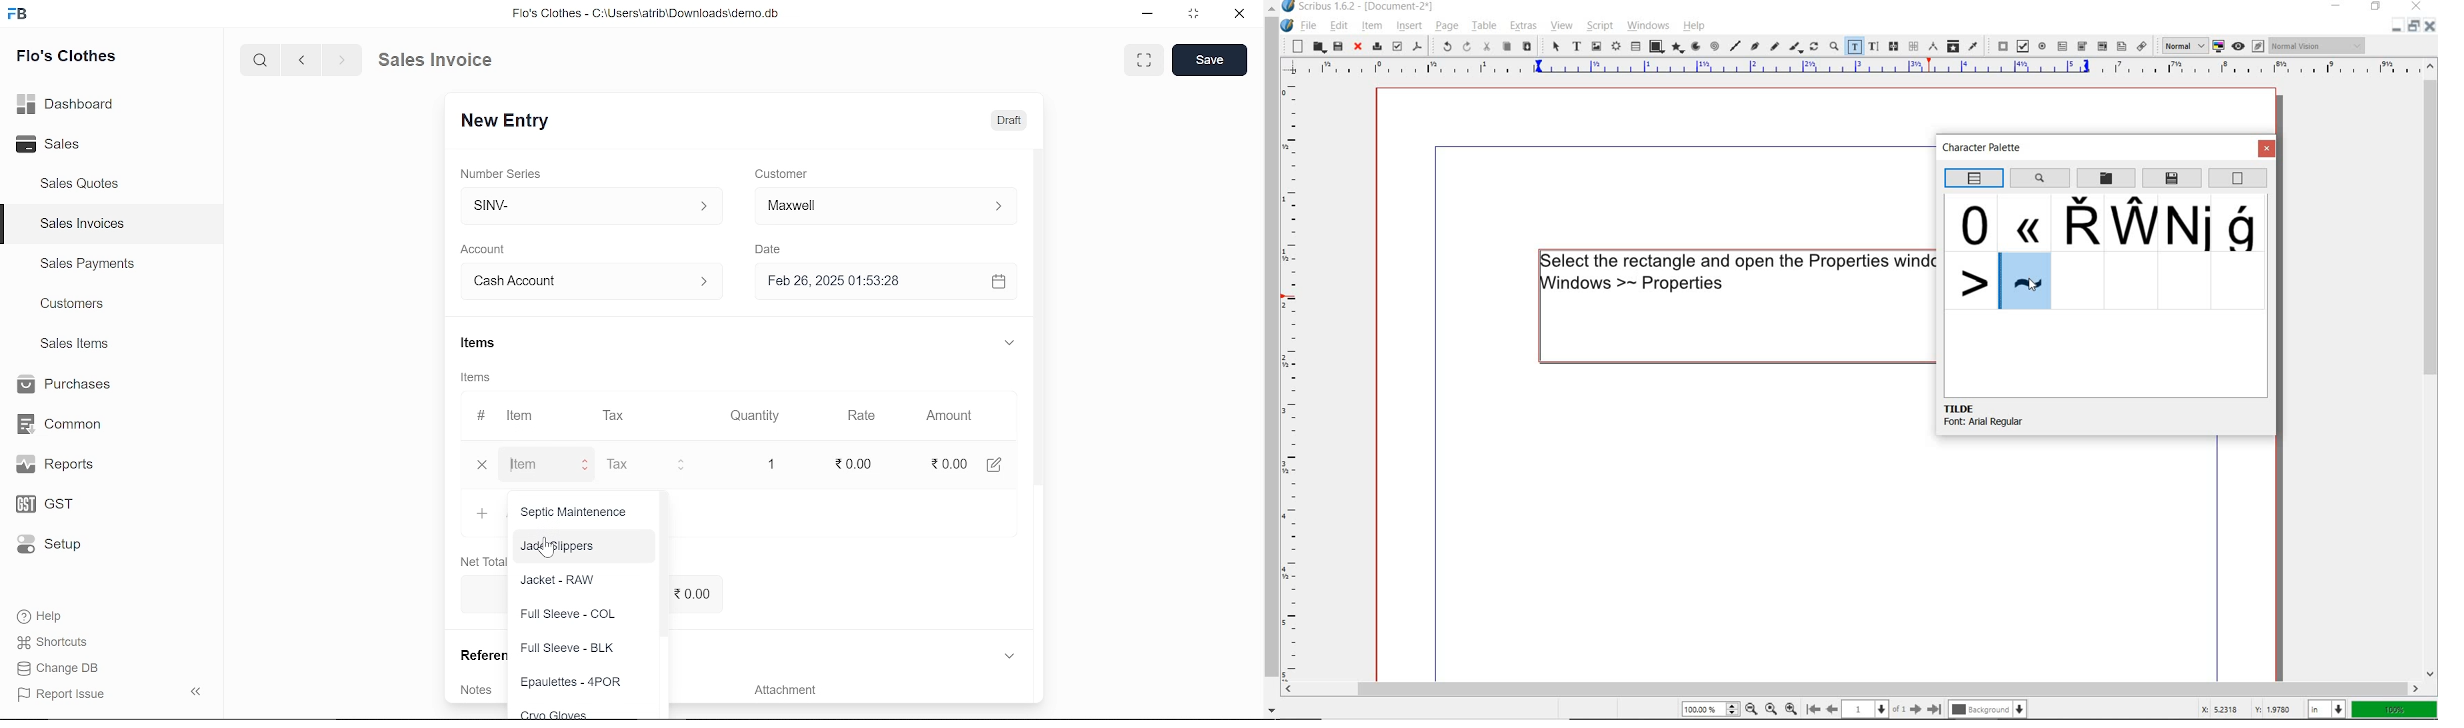 The width and height of the screenshot is (2464, 728). Describe the element at coordinates (2239, 179) in the screenshot. I see `empty the character palette` at that location.